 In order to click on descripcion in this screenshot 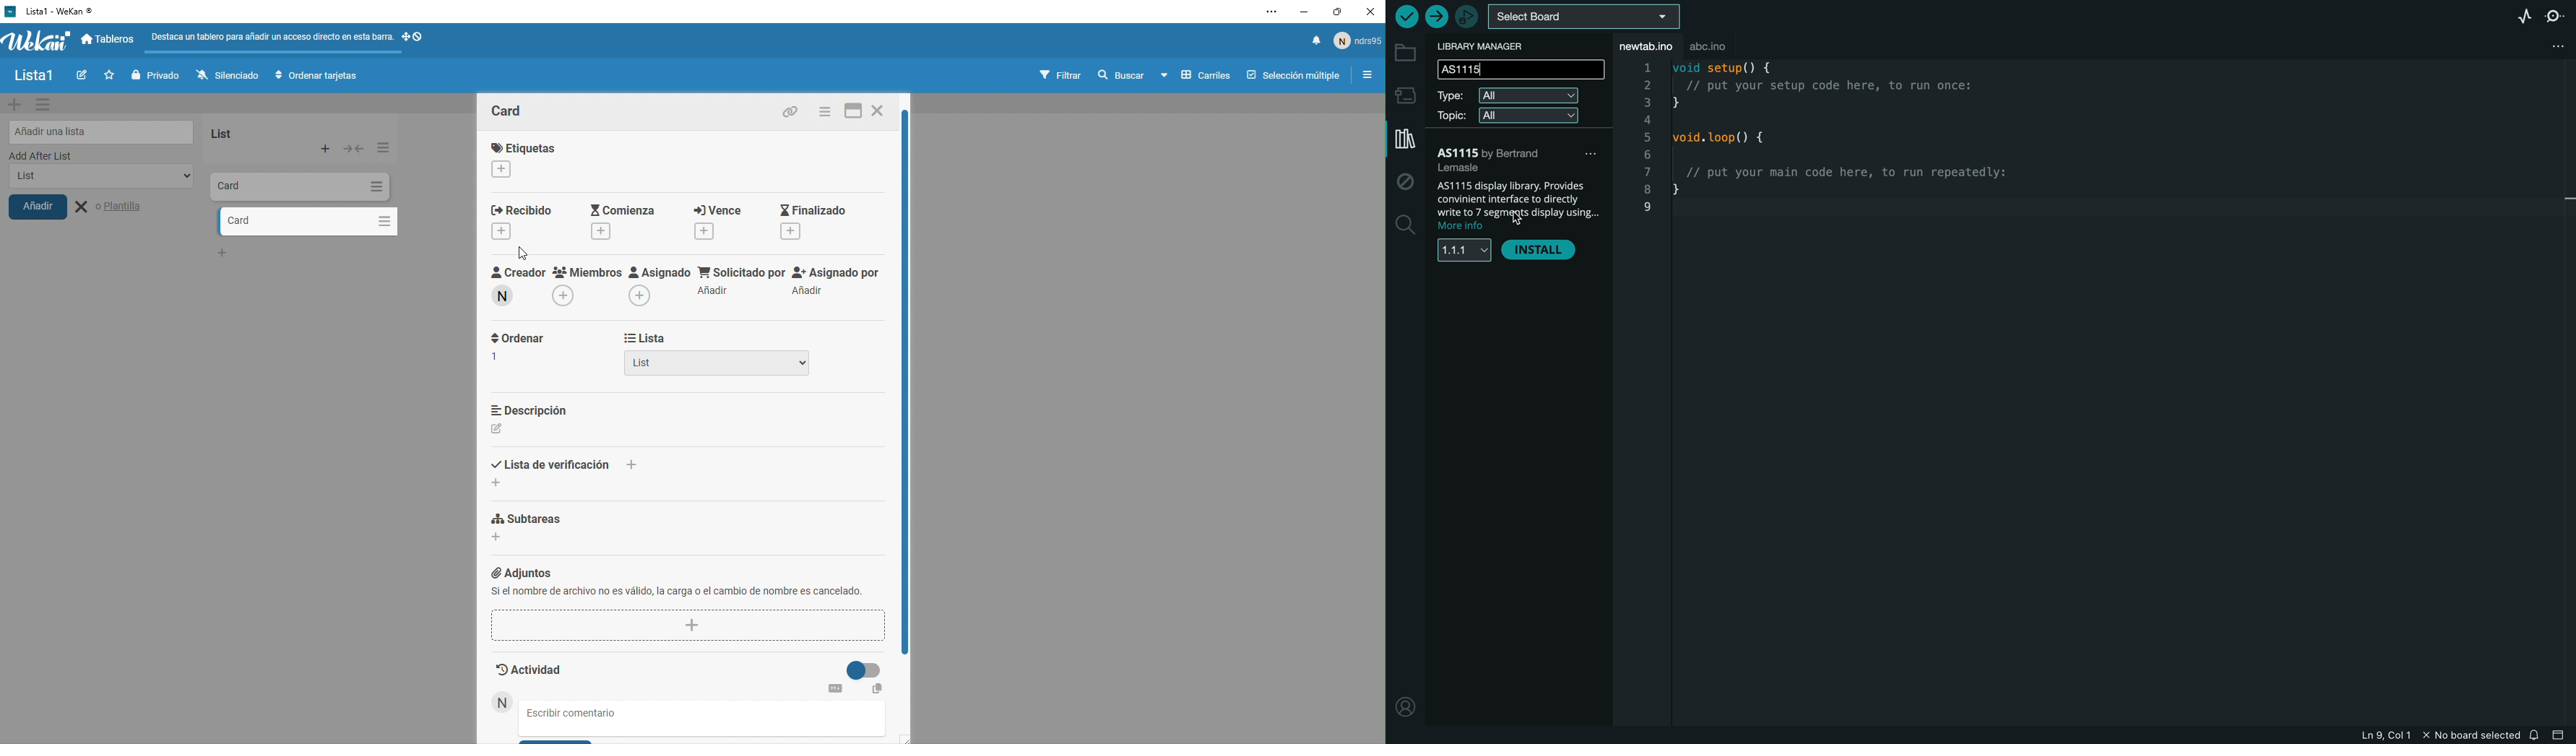, I will do `click(541, 418)`.